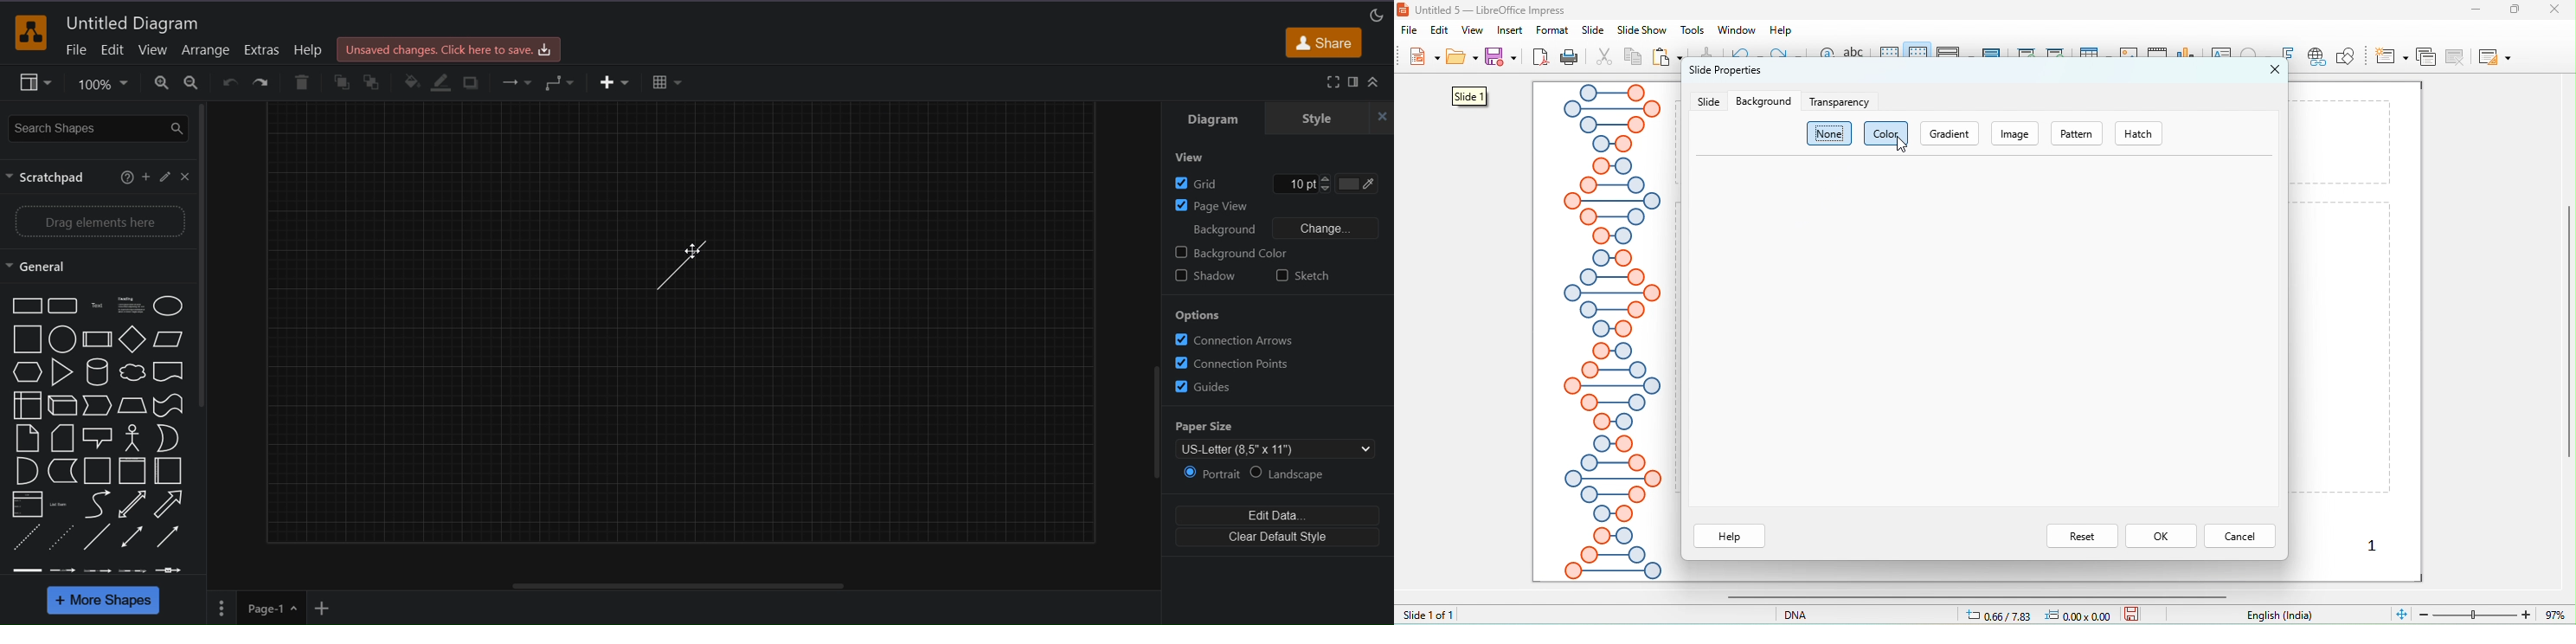 This screenshot has width=2576, height=644. Describe the element at coordinates (1890, 55) in the screenshot. I see `display grid` at that location.